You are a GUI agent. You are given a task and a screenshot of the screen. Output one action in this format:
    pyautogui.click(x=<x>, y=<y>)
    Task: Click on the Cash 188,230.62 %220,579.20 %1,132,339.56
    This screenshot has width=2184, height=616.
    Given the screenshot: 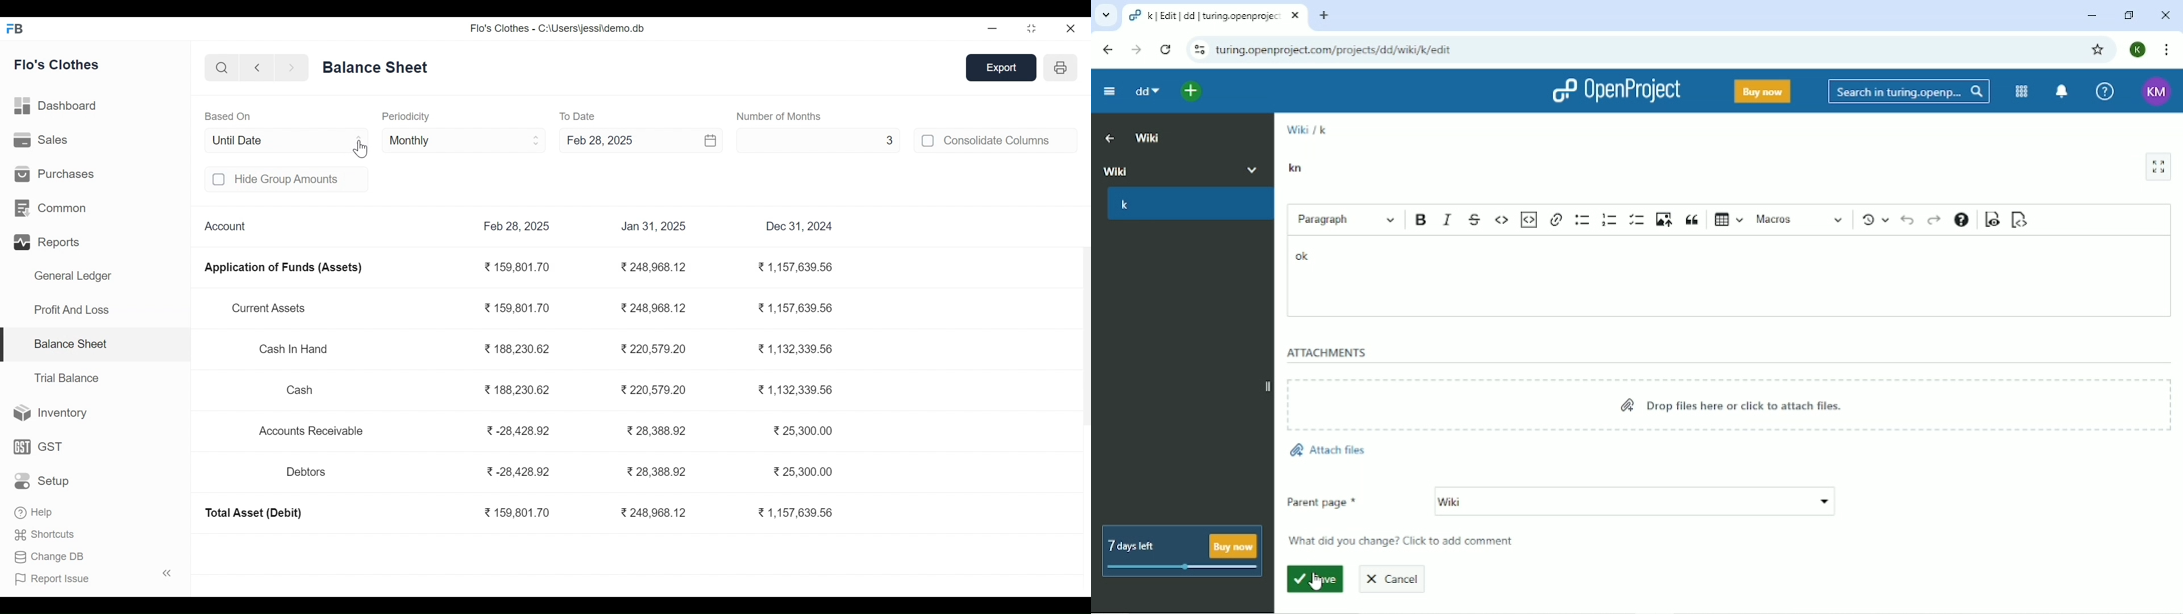 What is the action you would take?
    pyautogui.click(x=561, y=388)
    